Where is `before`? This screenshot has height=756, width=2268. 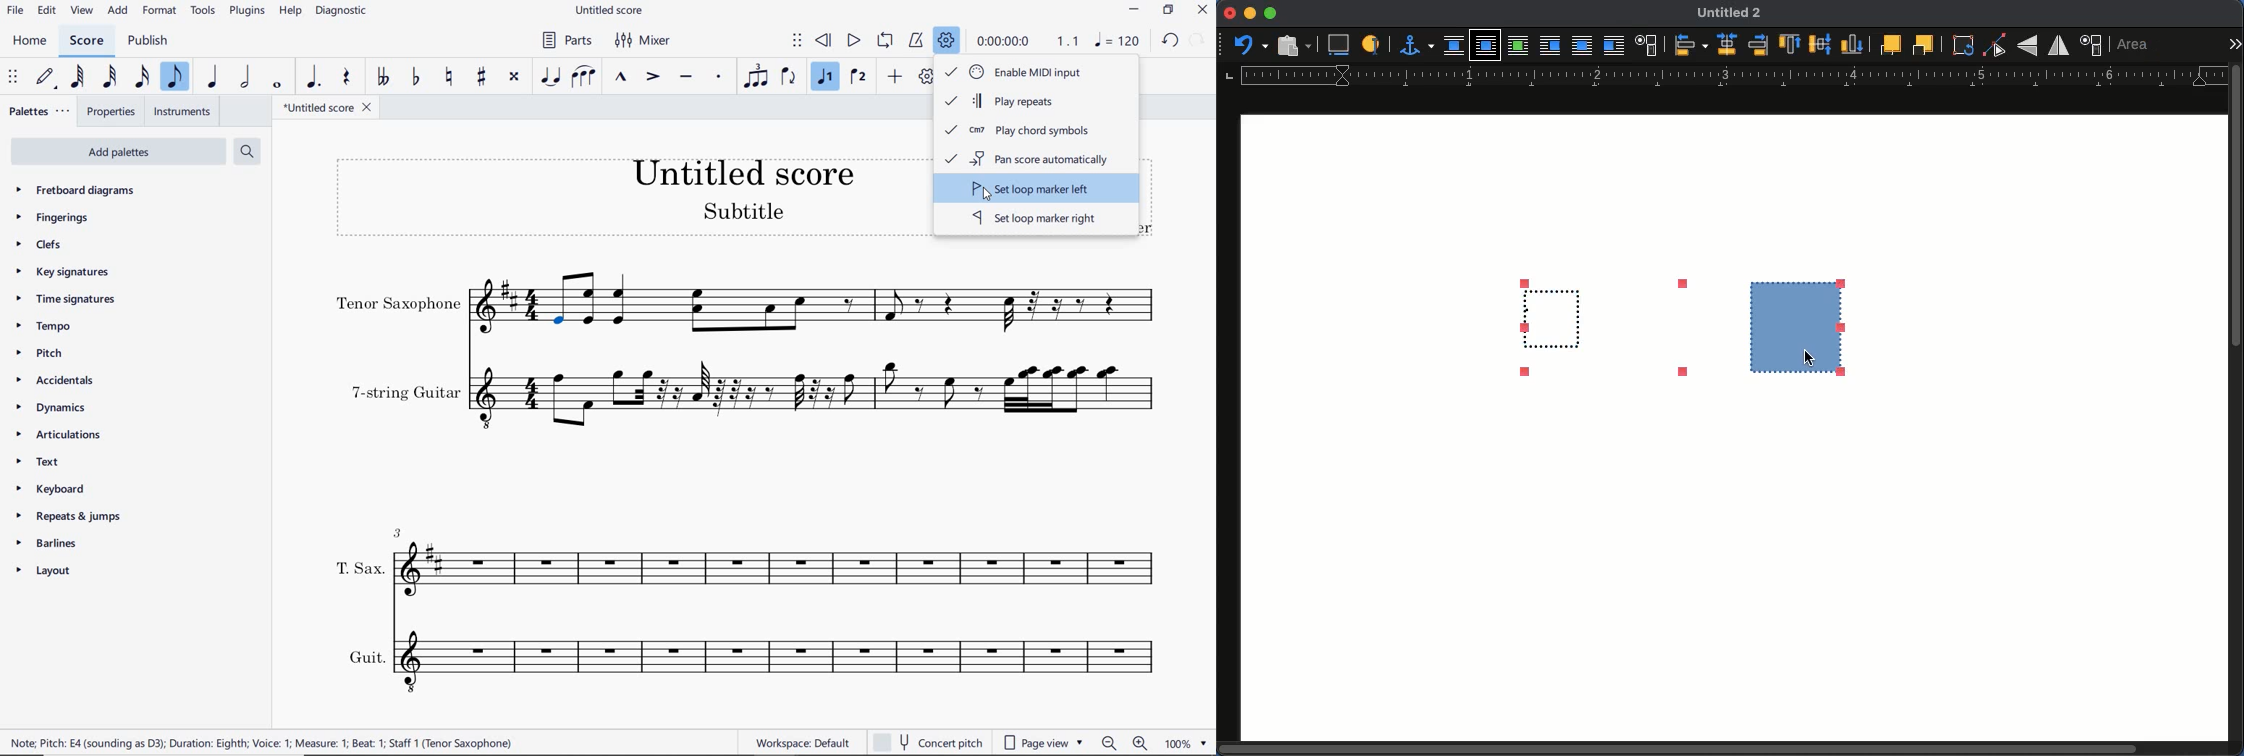 before is located at coordinates (1550, 46).